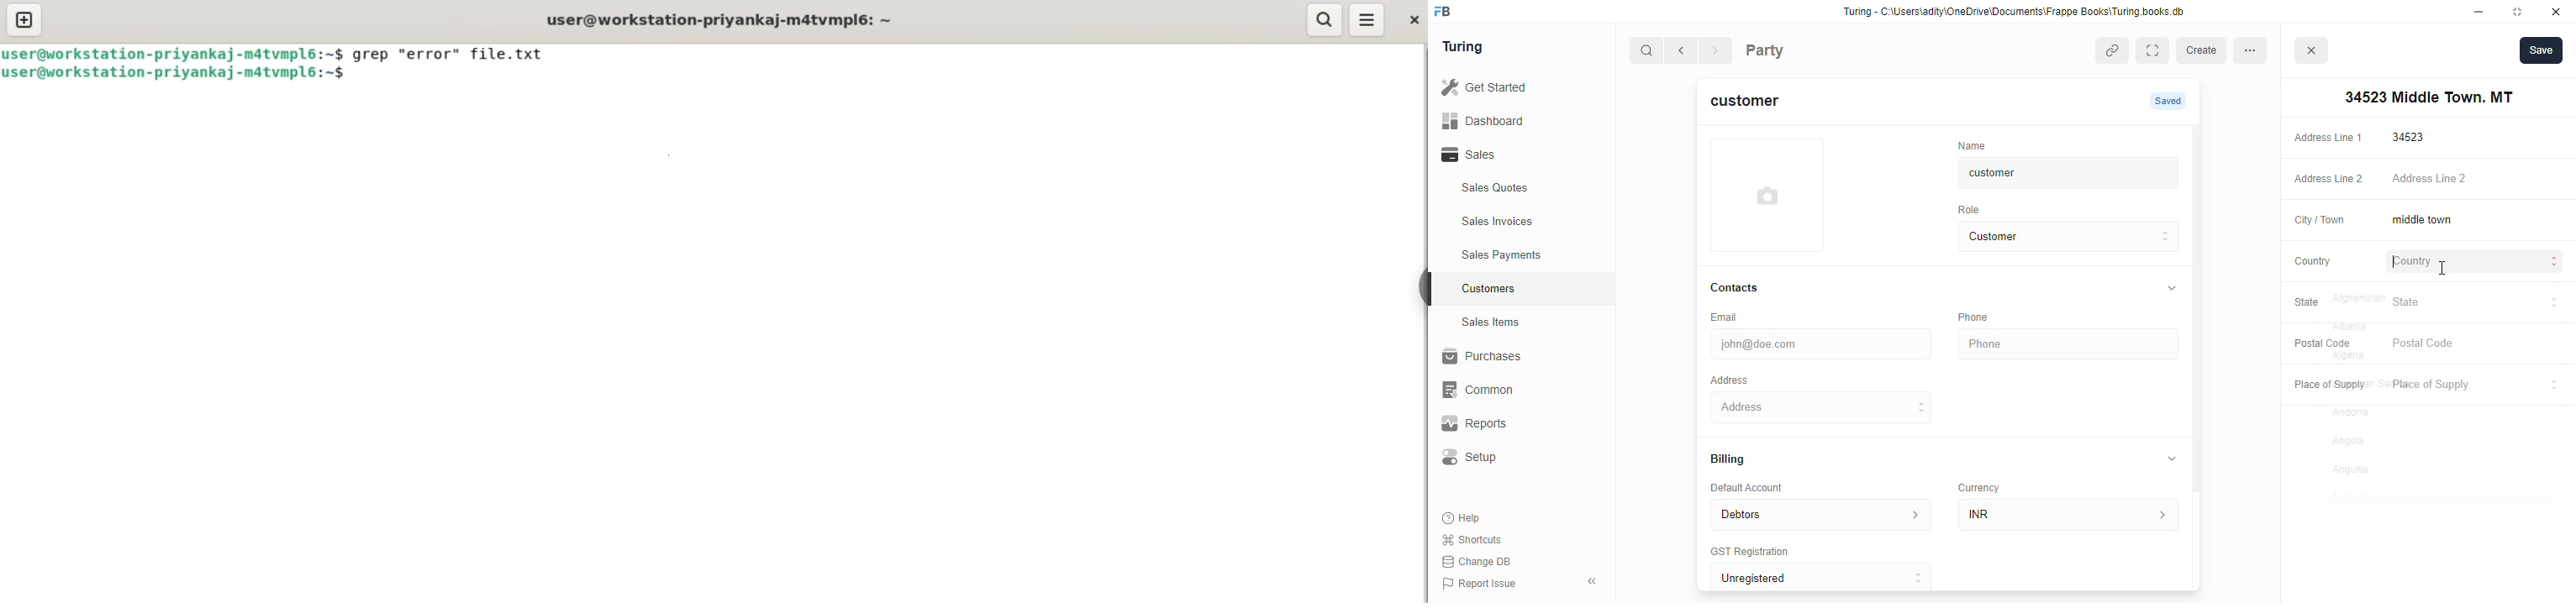 This screenshot has width=2576, height=616. Describe the element at coordinates (2255, 50) in the screenshot. I see `more options` at that location.